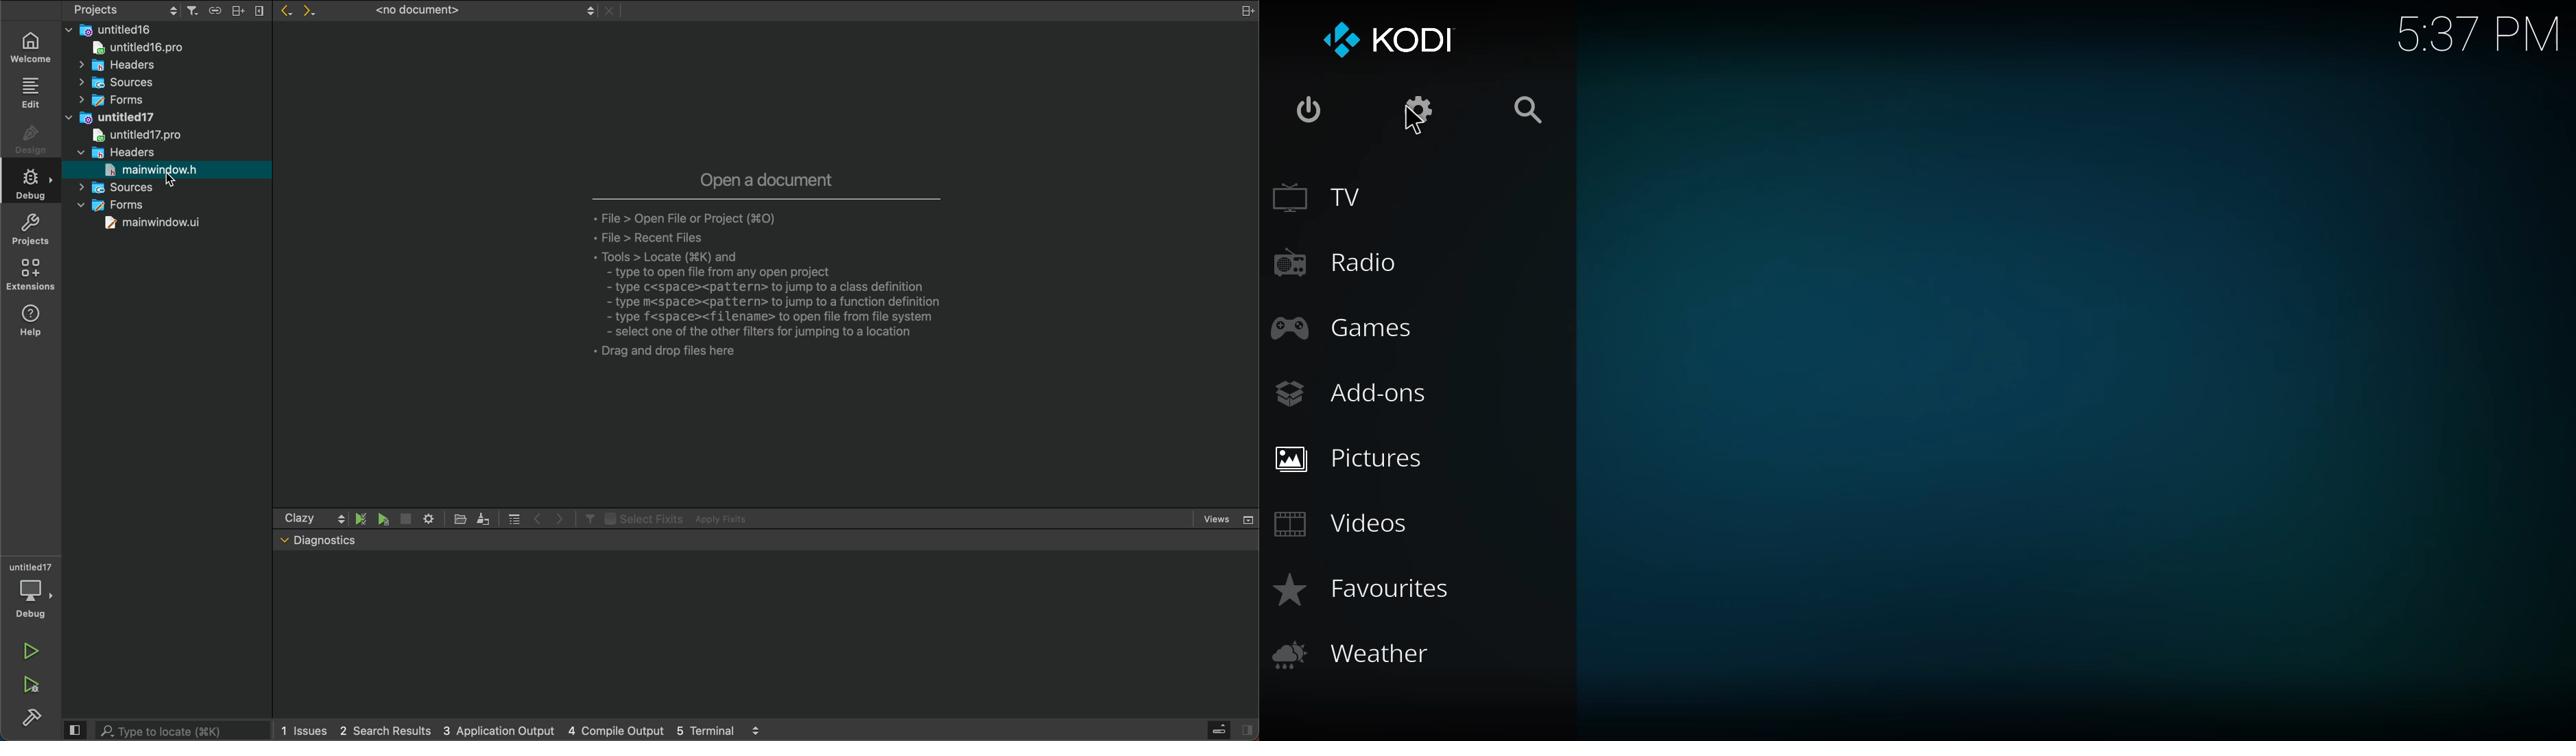  What do you see at coordinates (1361, 460) in the screenshot?
I see `pictures` at bounding box center [1361, 460].